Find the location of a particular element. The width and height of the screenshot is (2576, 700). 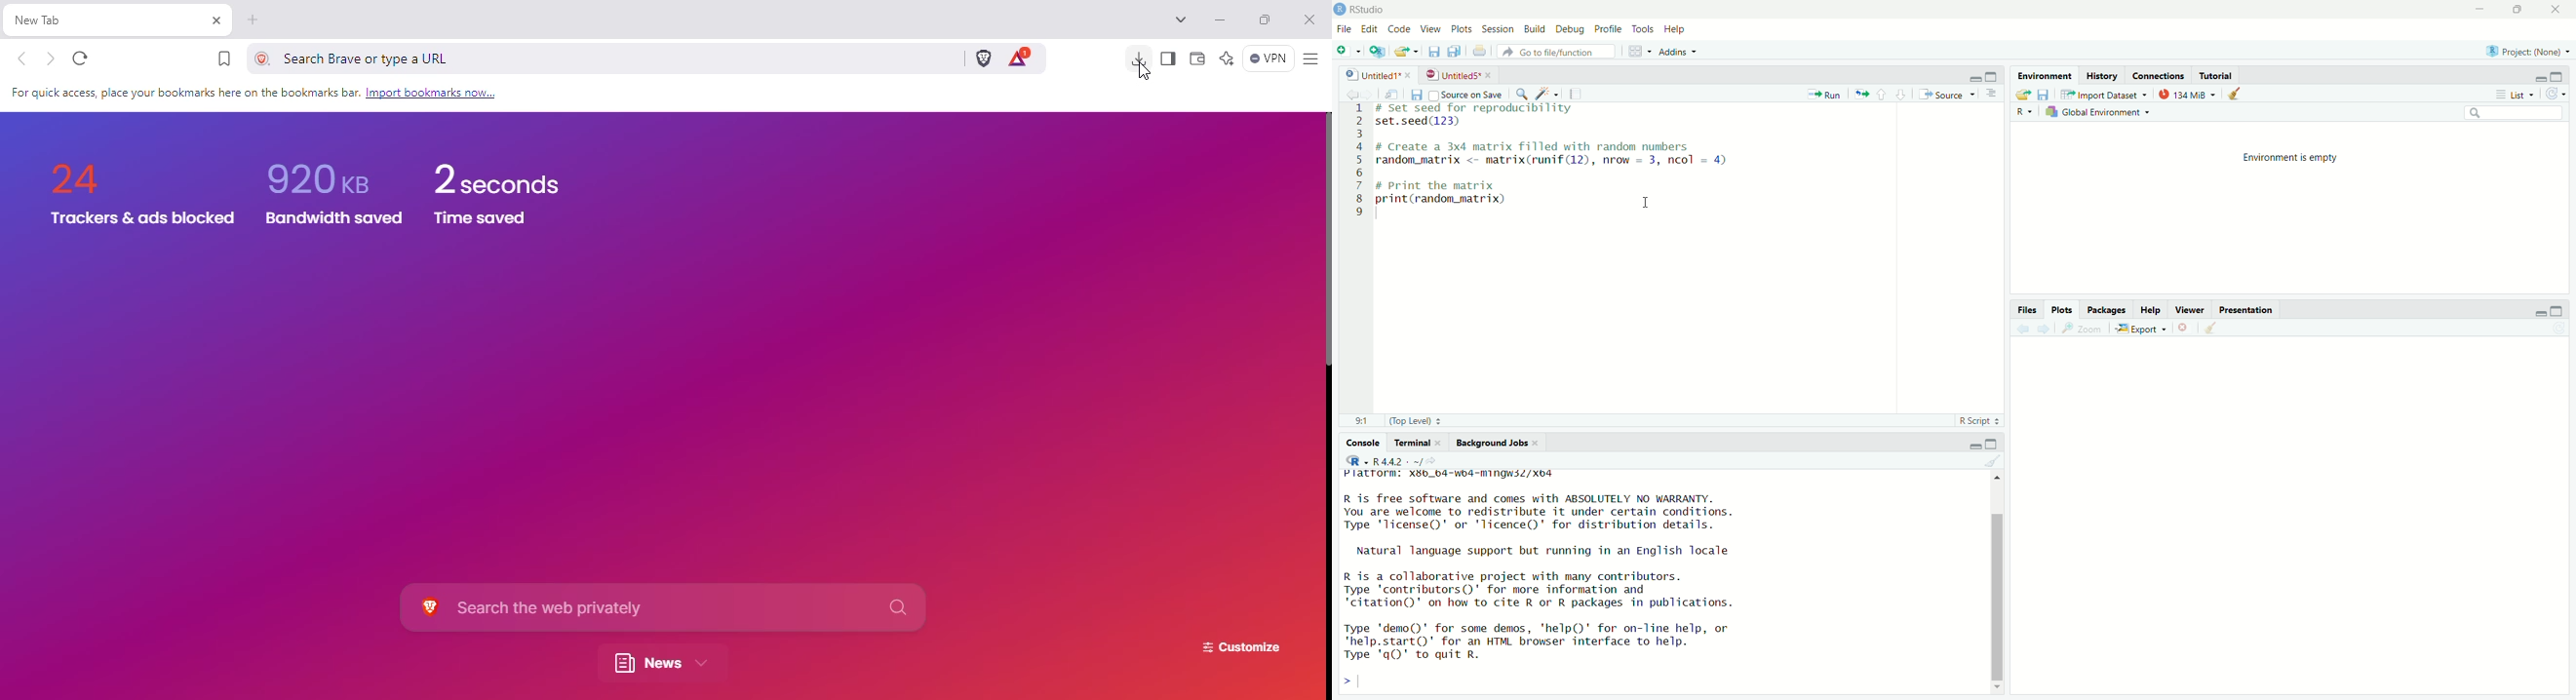

Packages is located at coordinates (2108, 312).